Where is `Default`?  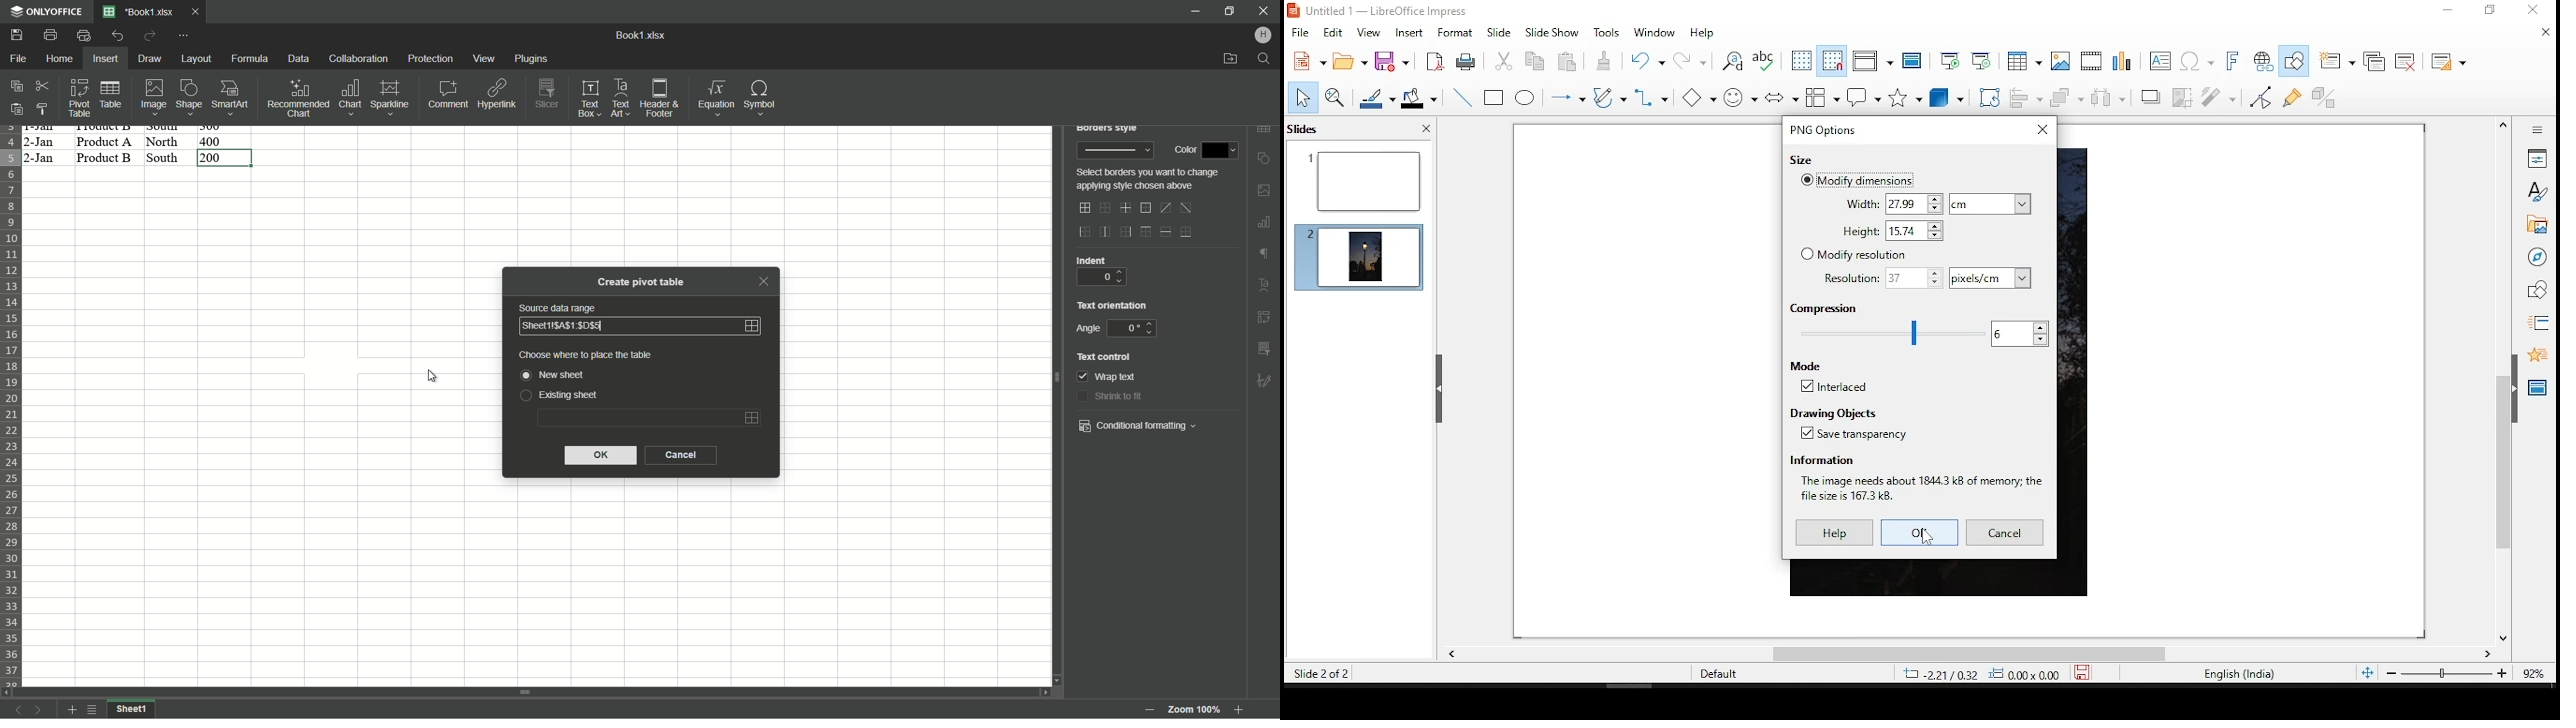 Default is located at coordinates (1719, 673).